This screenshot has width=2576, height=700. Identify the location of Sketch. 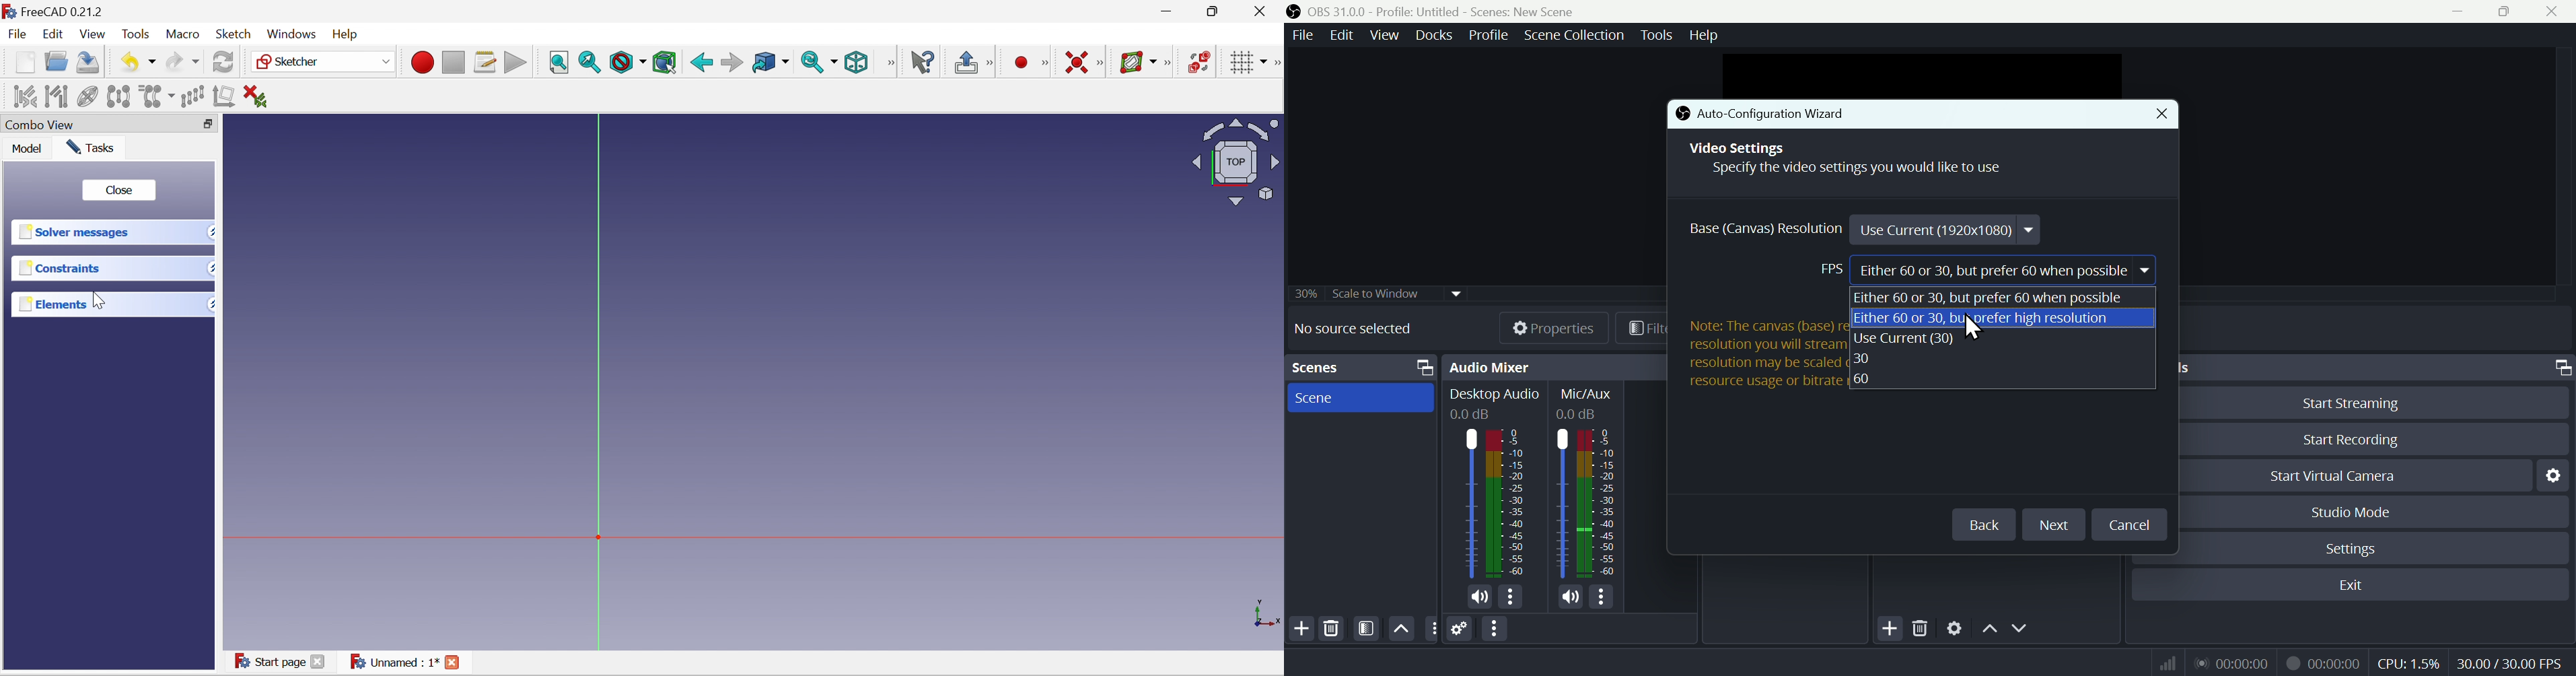
(233, 35).